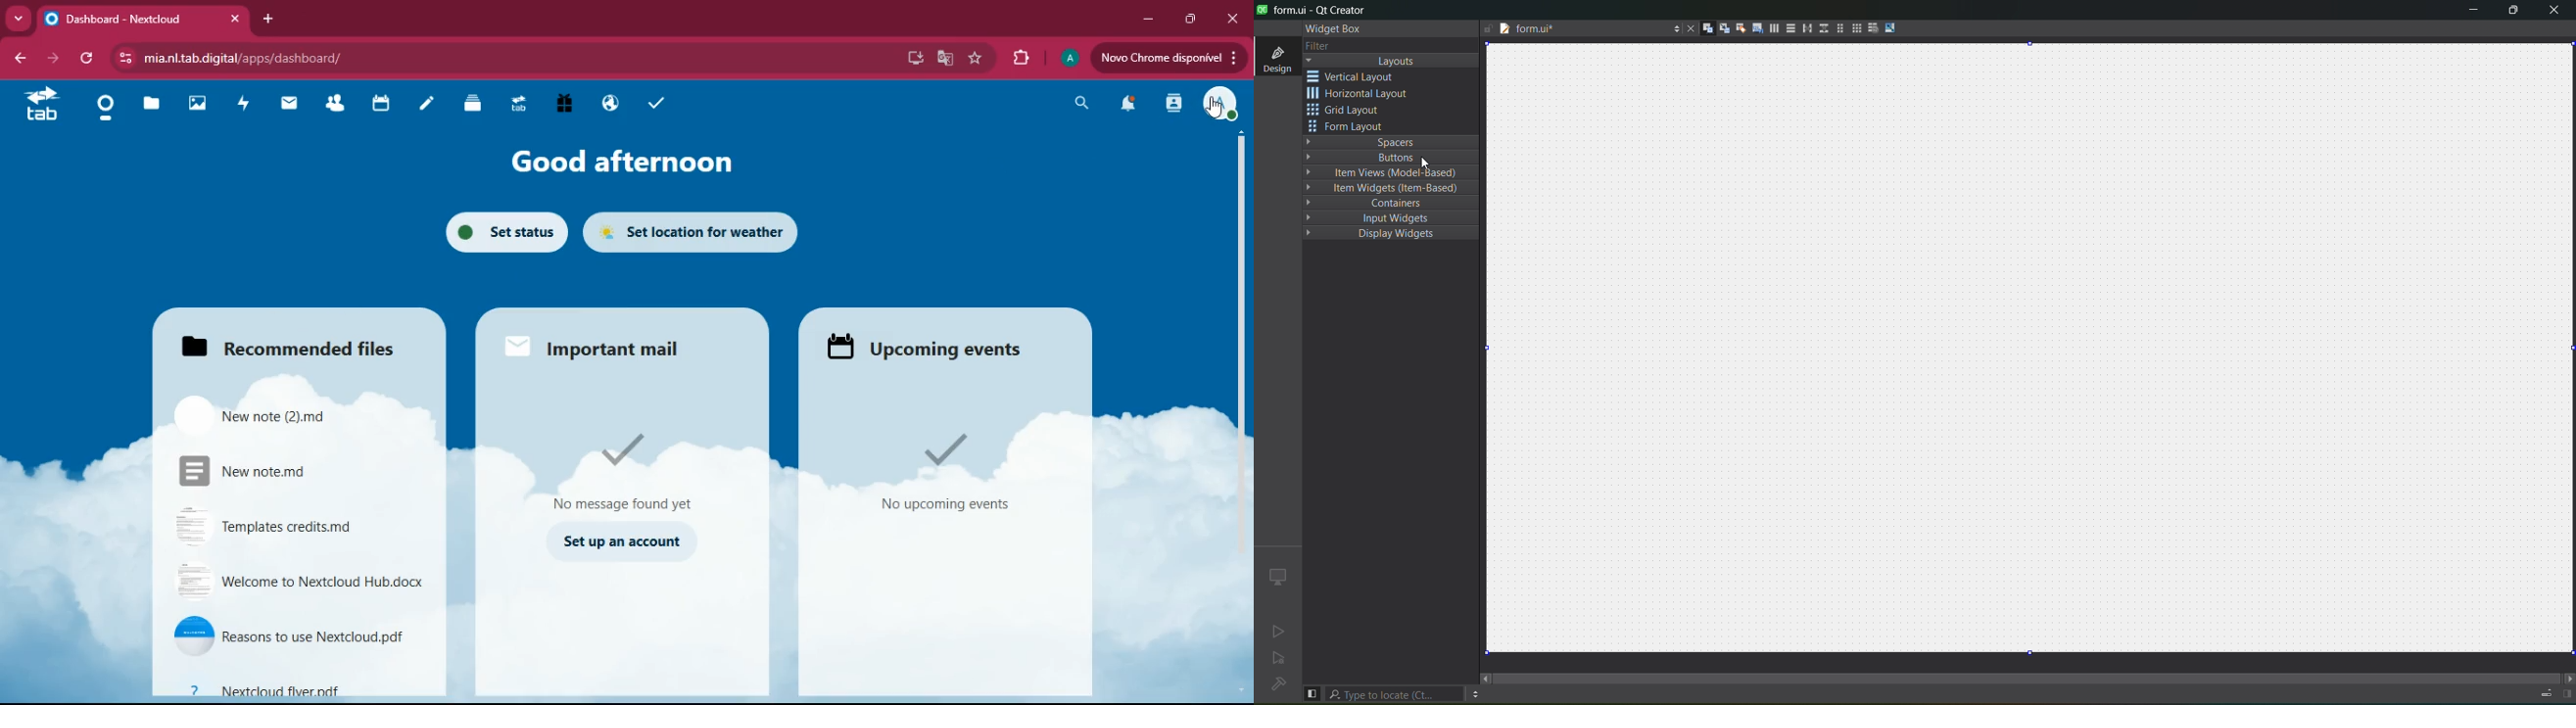 Image resolution: width=2576 pixels, height=728 pixels. Describe the element at coordinates (632, 471) in the screenshot. I see `message` at that location.